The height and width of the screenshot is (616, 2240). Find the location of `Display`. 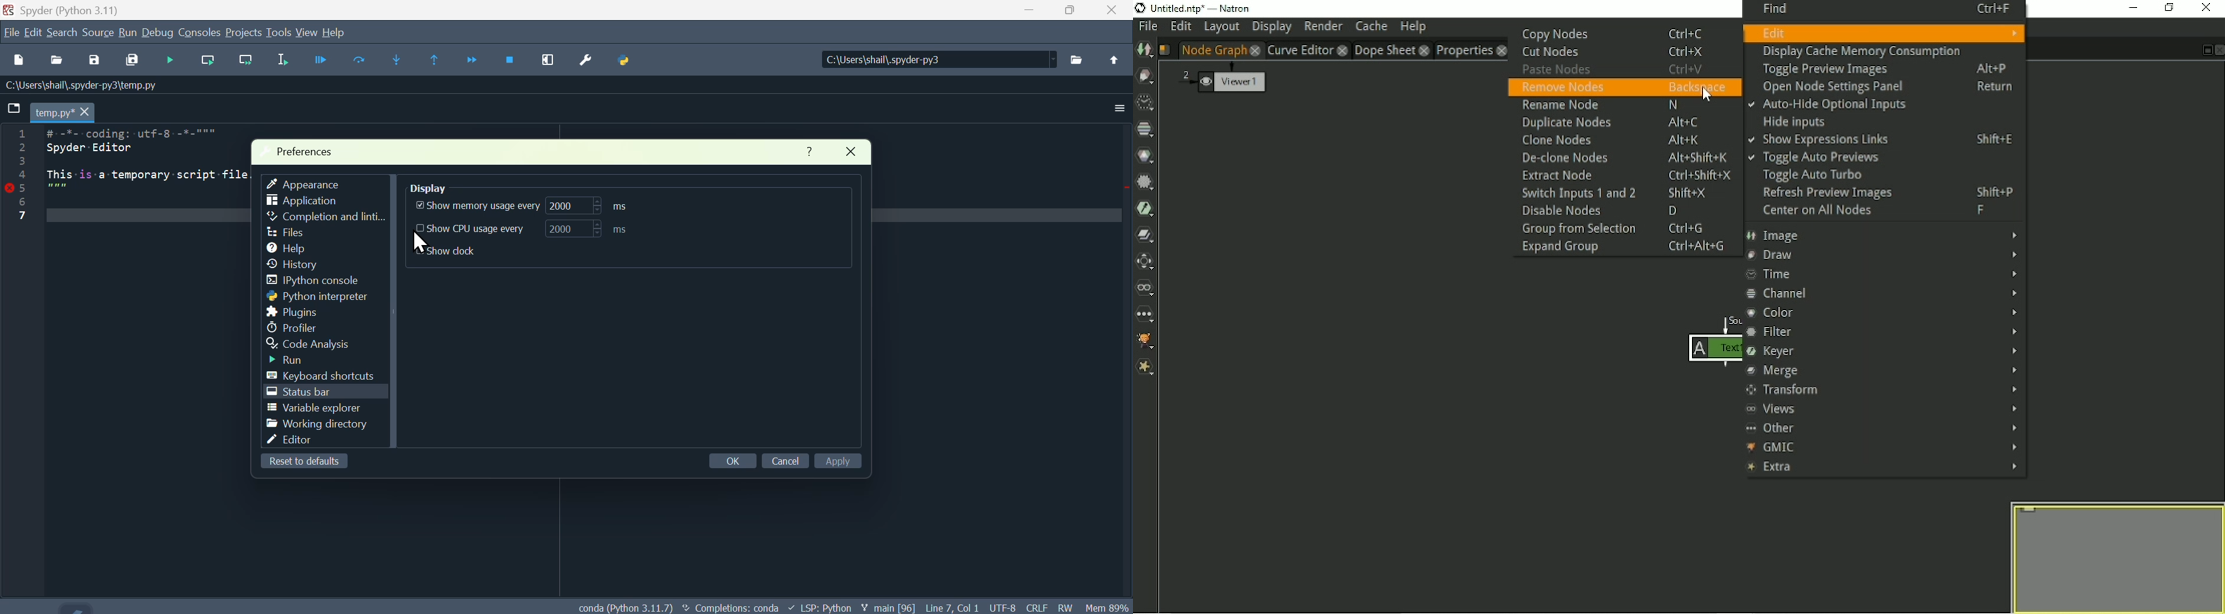

Display is located at coordinates (444, 185).